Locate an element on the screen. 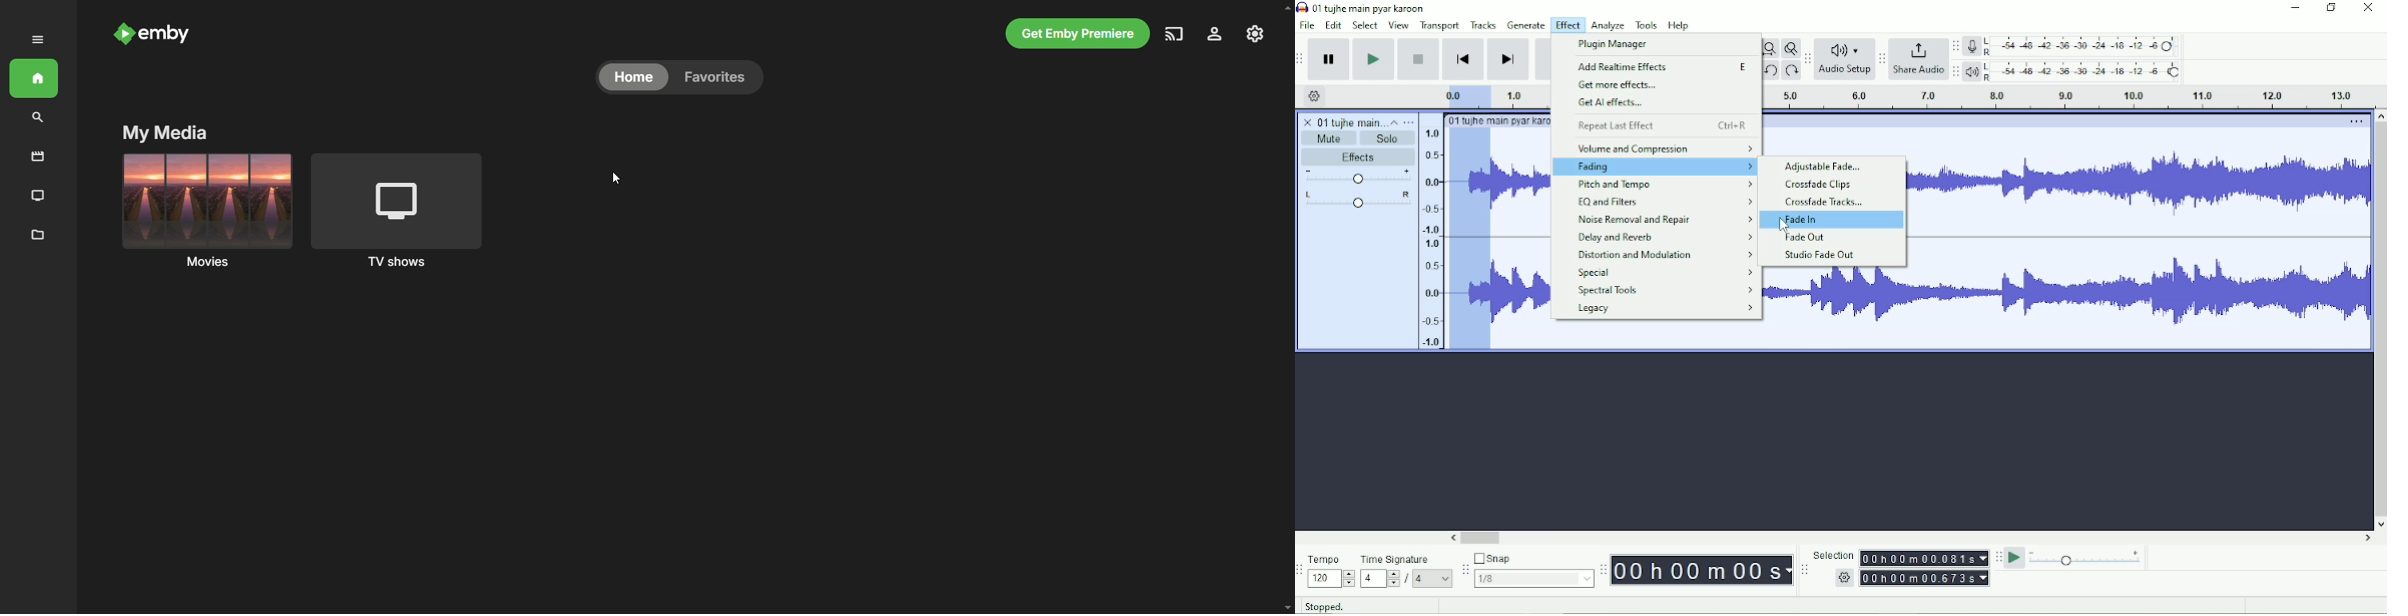 The image size is (2408, 616). 00 h 00 m 00.081s is located at coordinates (1923, 558).